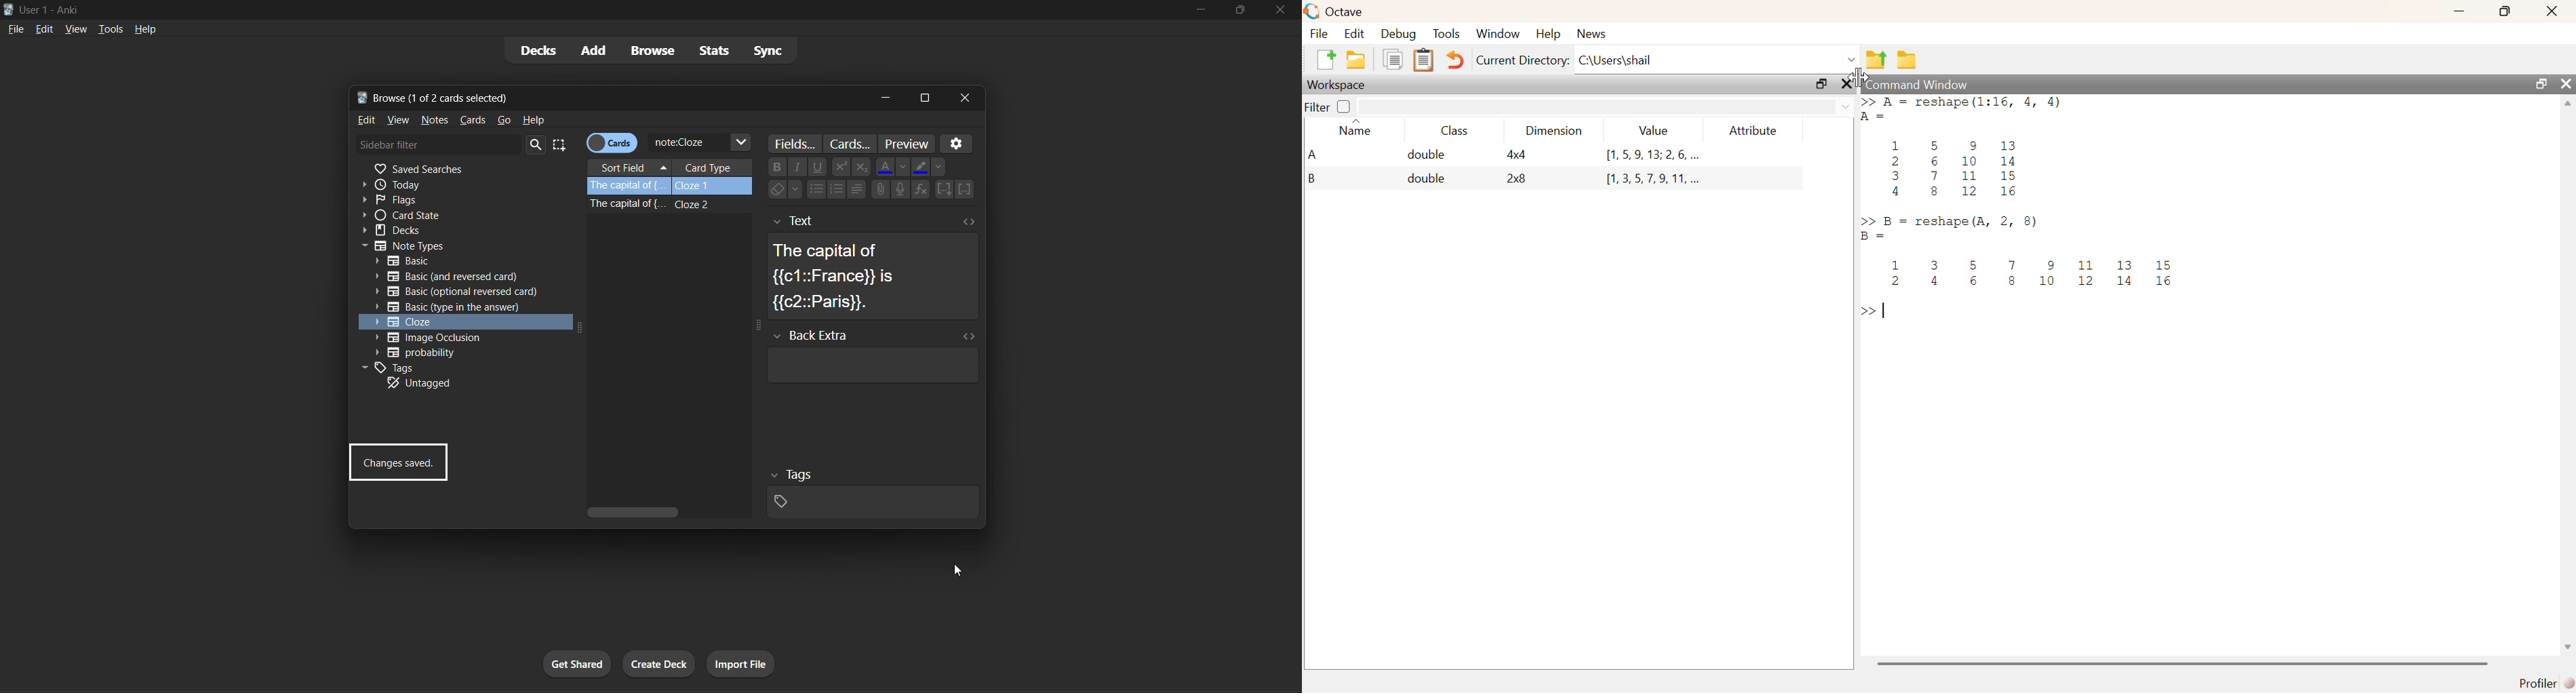 This screenshot has width=2576, height=700. What do you see at coordinates (399, 463) in the screenshot?
I see `status update` at bounding box center [399, 463].